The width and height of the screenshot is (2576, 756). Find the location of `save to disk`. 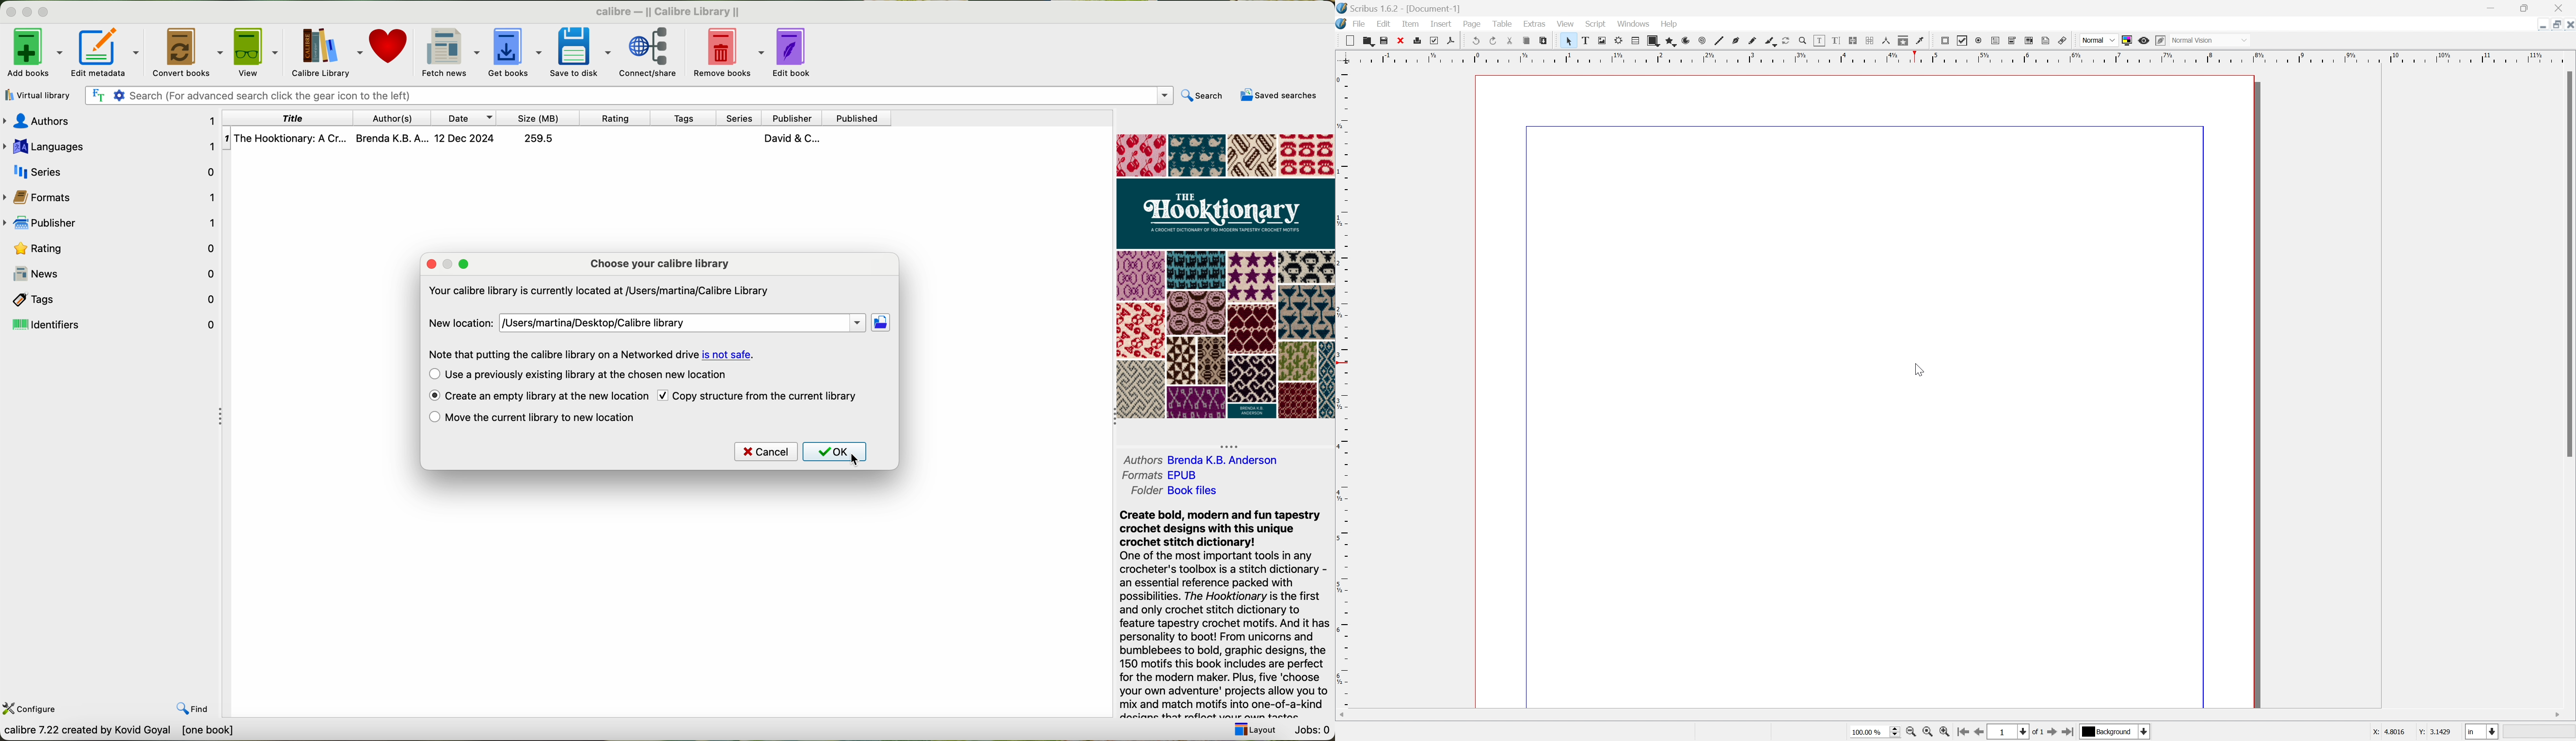

save to disk is located at coordinates (581, 52).